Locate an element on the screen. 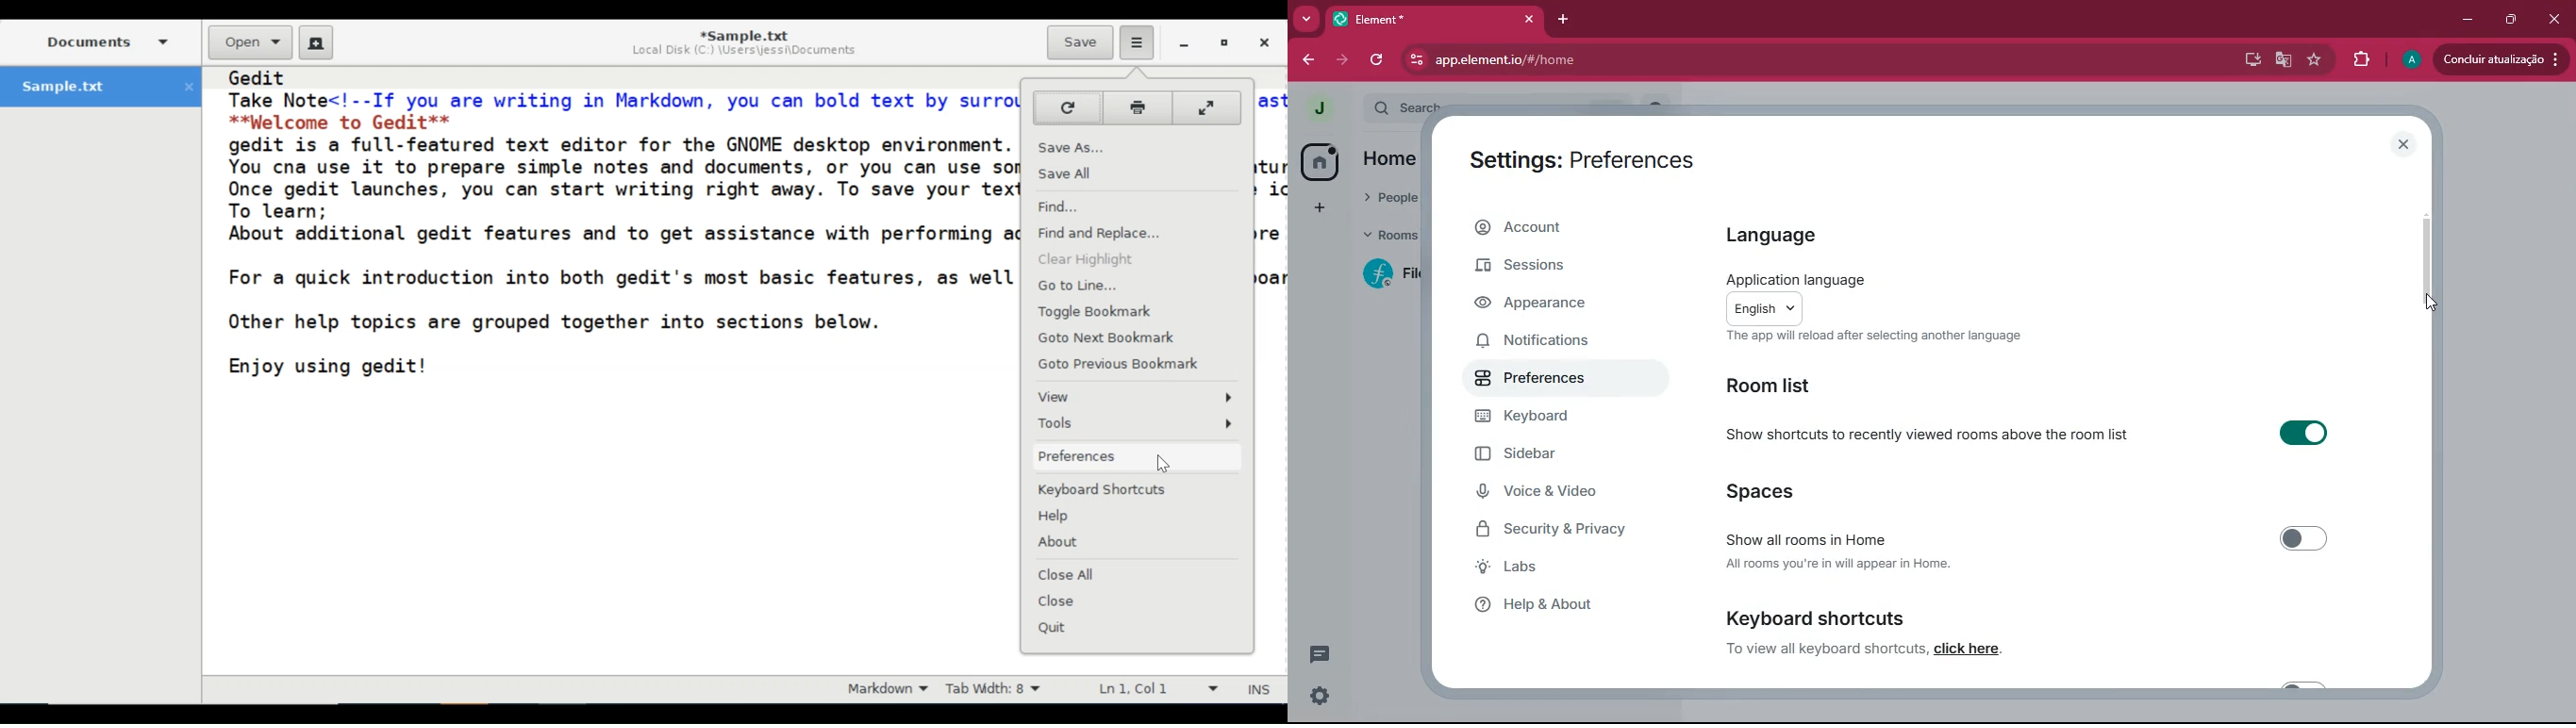 The image size is (2576, 728). close is located at coordinates (2405, 144).